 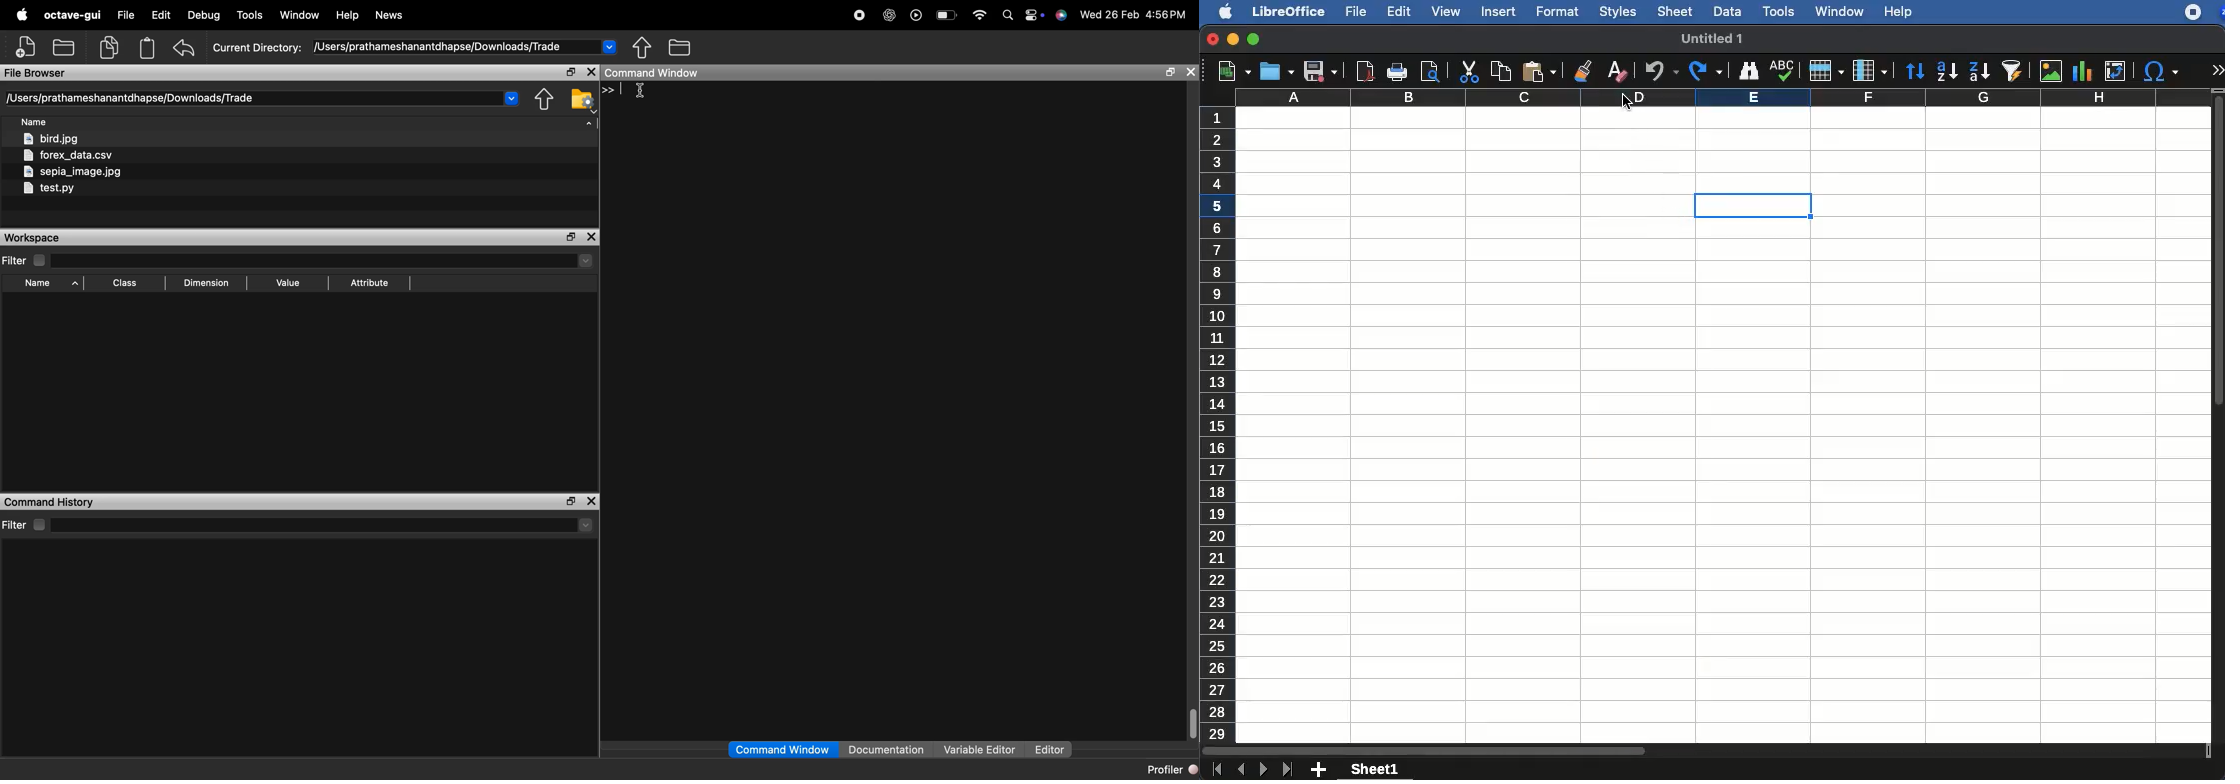 What do you see at coordinates (1558, 12) in the screenshot?
I see `format` at bounding box center [1558, 12].